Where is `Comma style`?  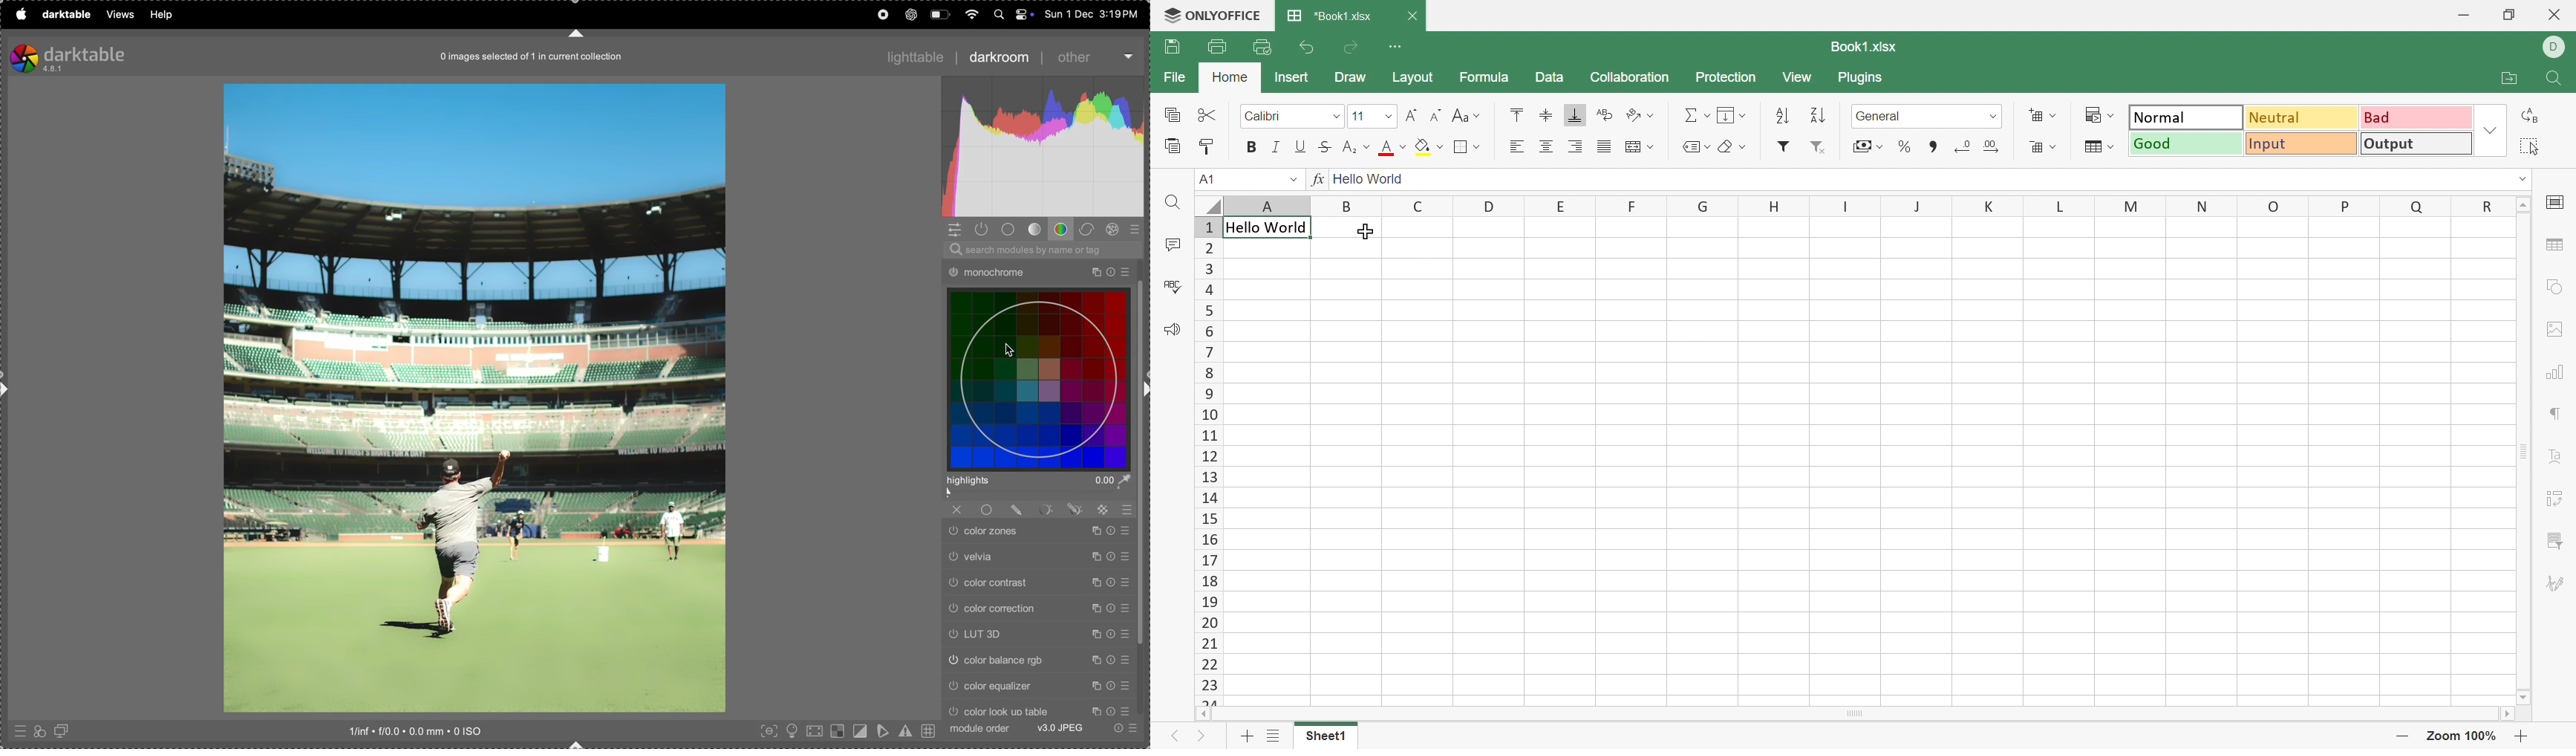
Comma style is located at coordinates (1935, 146).